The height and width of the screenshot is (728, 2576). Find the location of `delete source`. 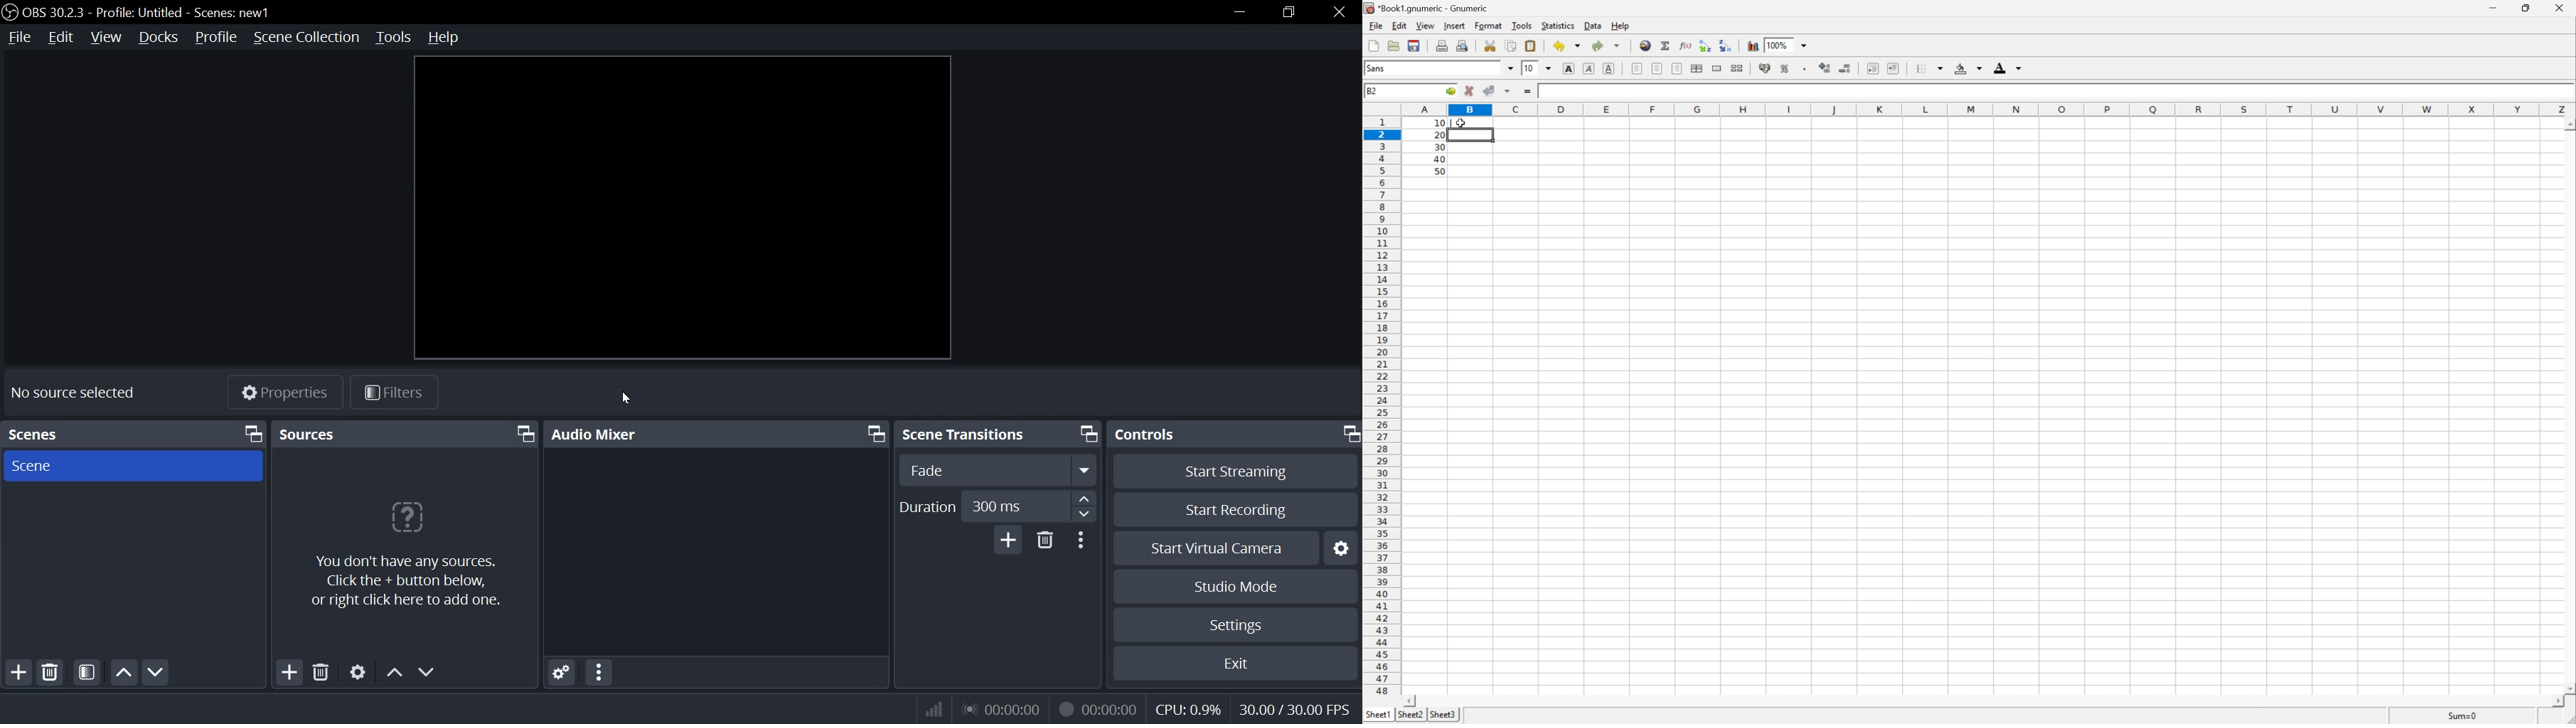

delete source is located at coordinates (50, 671).